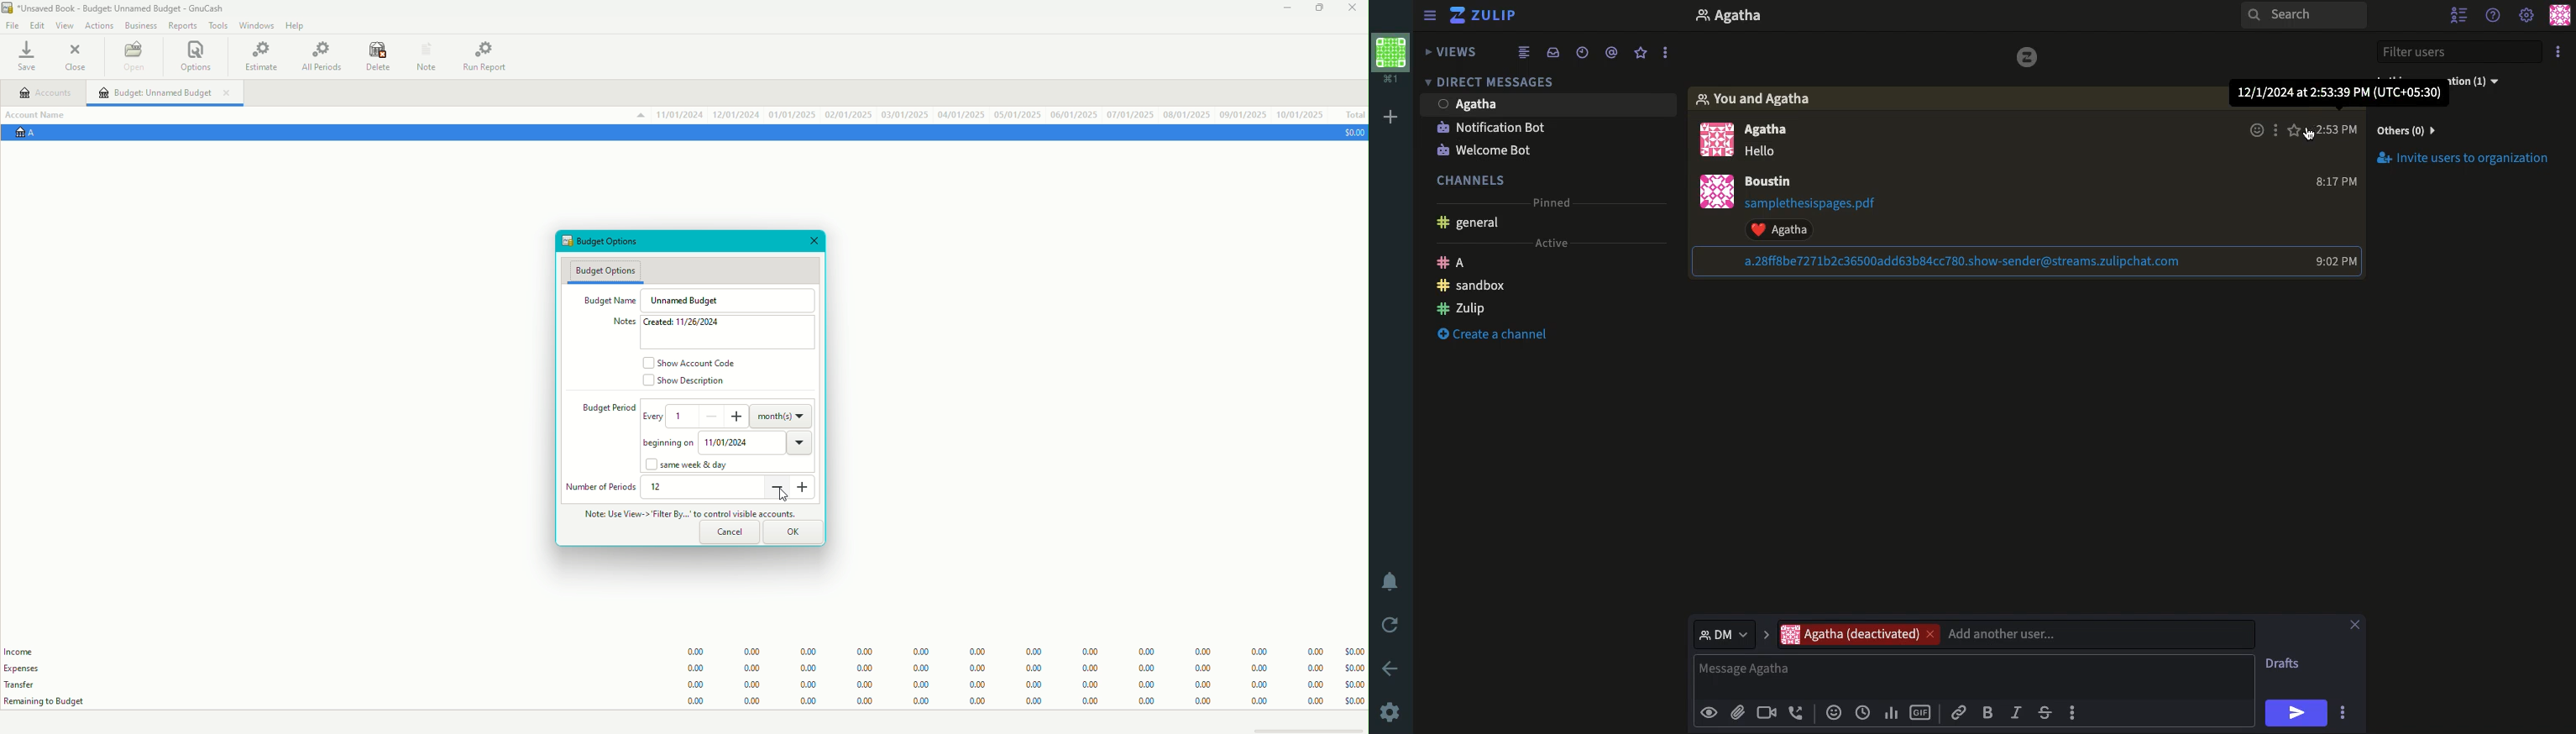 The width and height of the screenshot is (2576, 756). I want to click on Message, so click(1977, 675).